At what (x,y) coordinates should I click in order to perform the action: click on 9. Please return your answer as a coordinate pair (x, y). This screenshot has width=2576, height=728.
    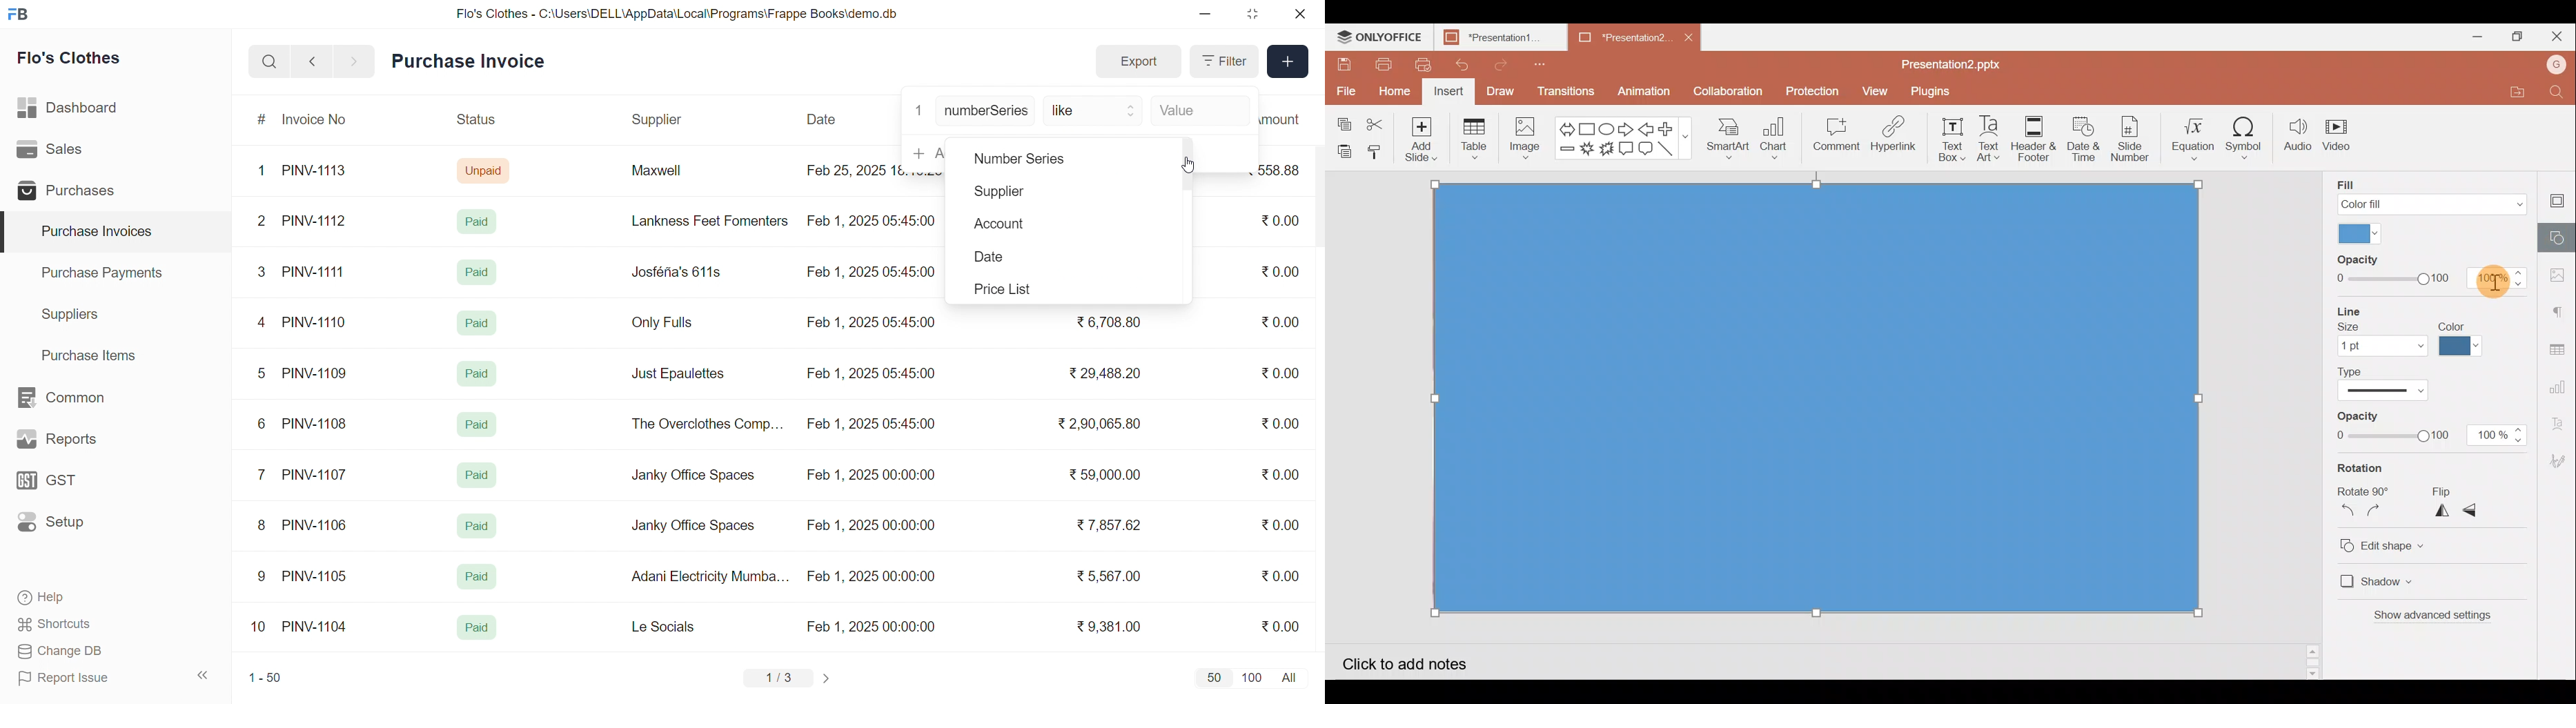
    Looking at the image, I should click on (262, 576).